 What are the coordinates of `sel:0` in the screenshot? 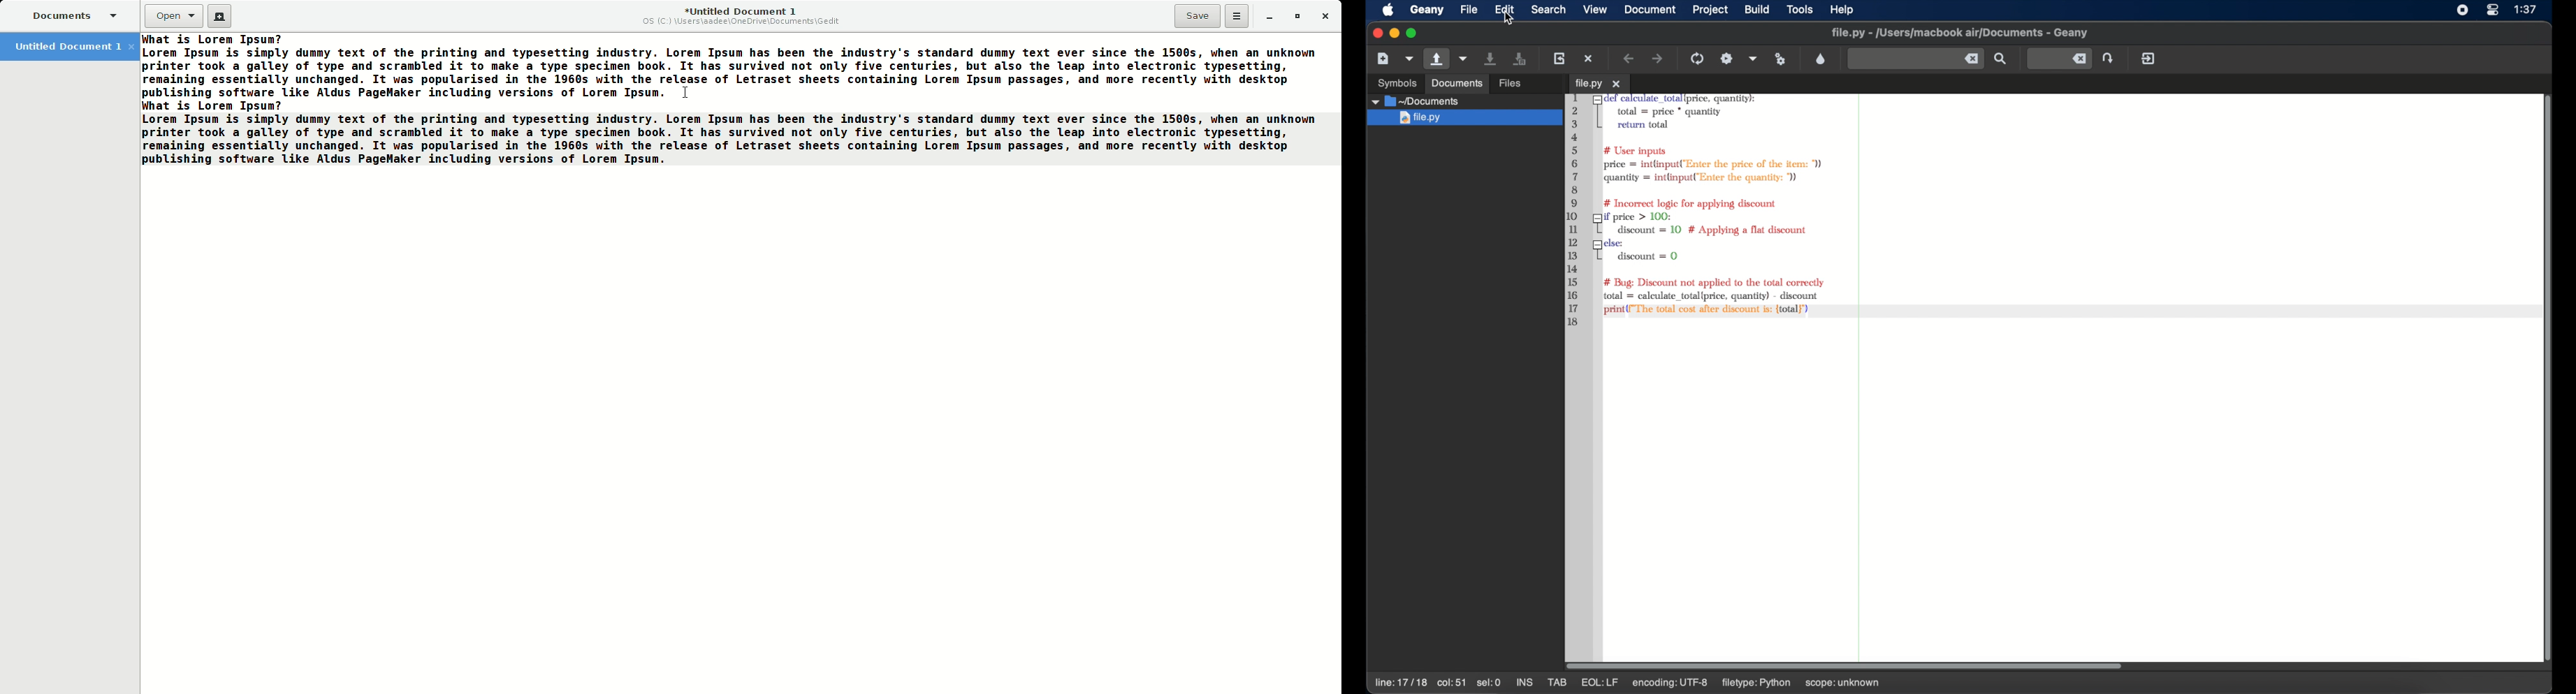 It's located at (1489, 682).